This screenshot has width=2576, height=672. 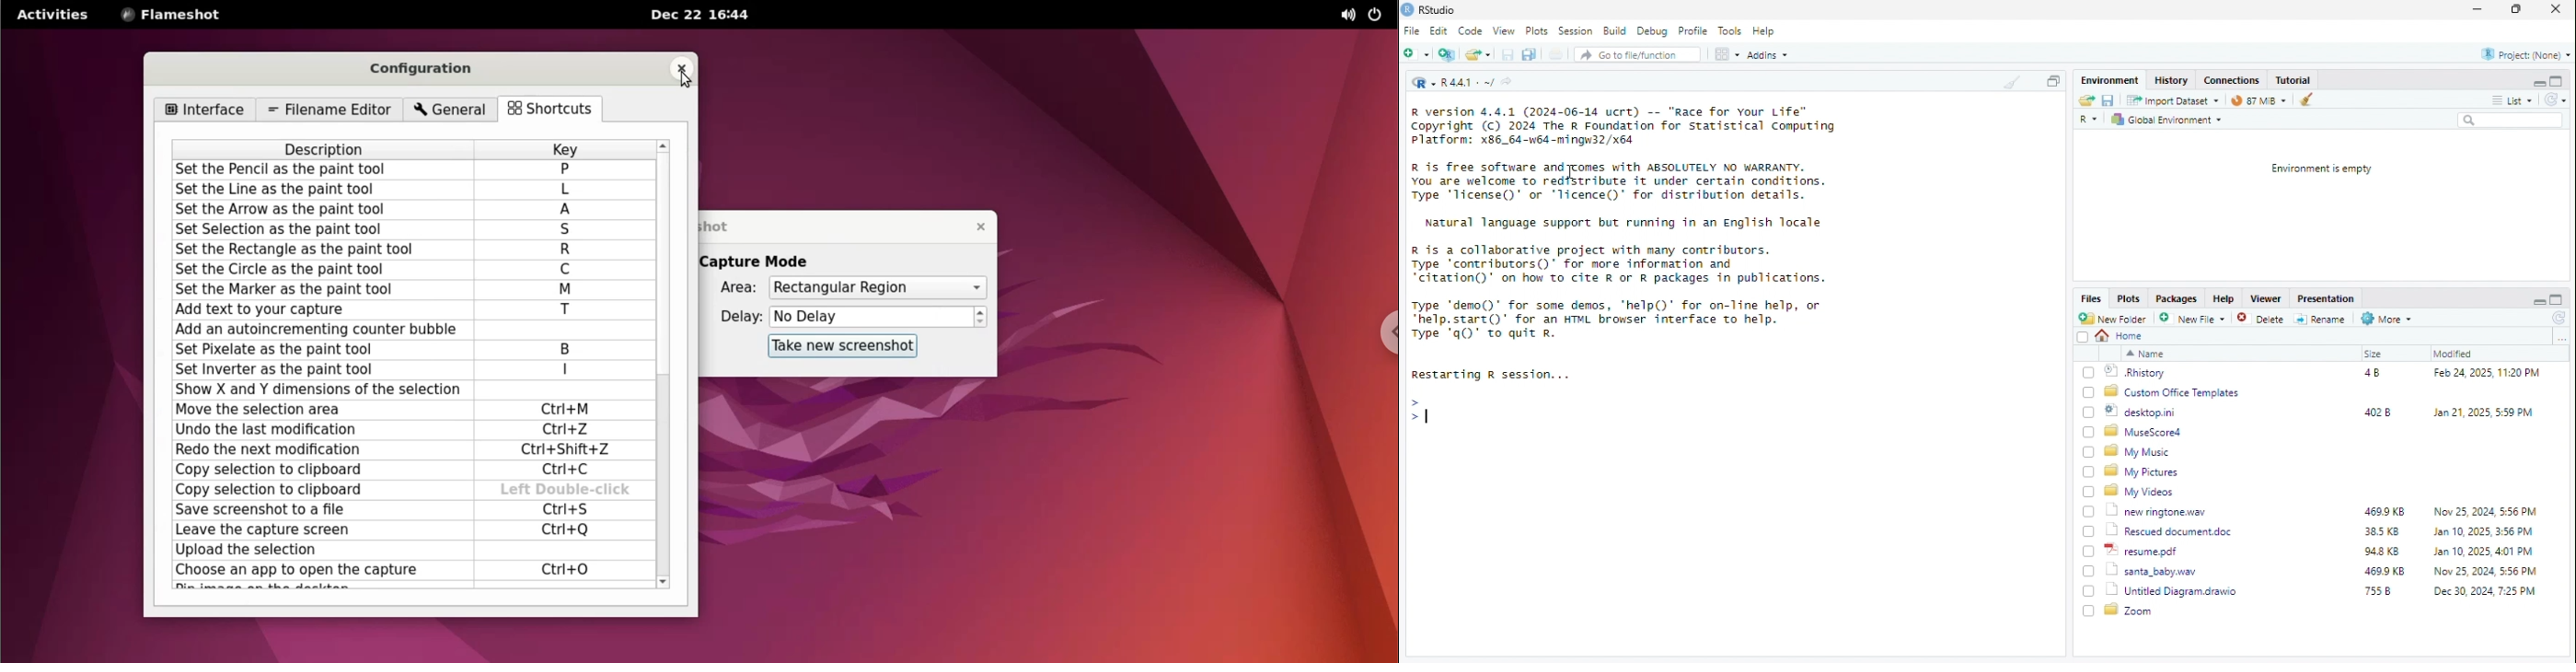 I want to click on send file, so click(x=2085, y=100).